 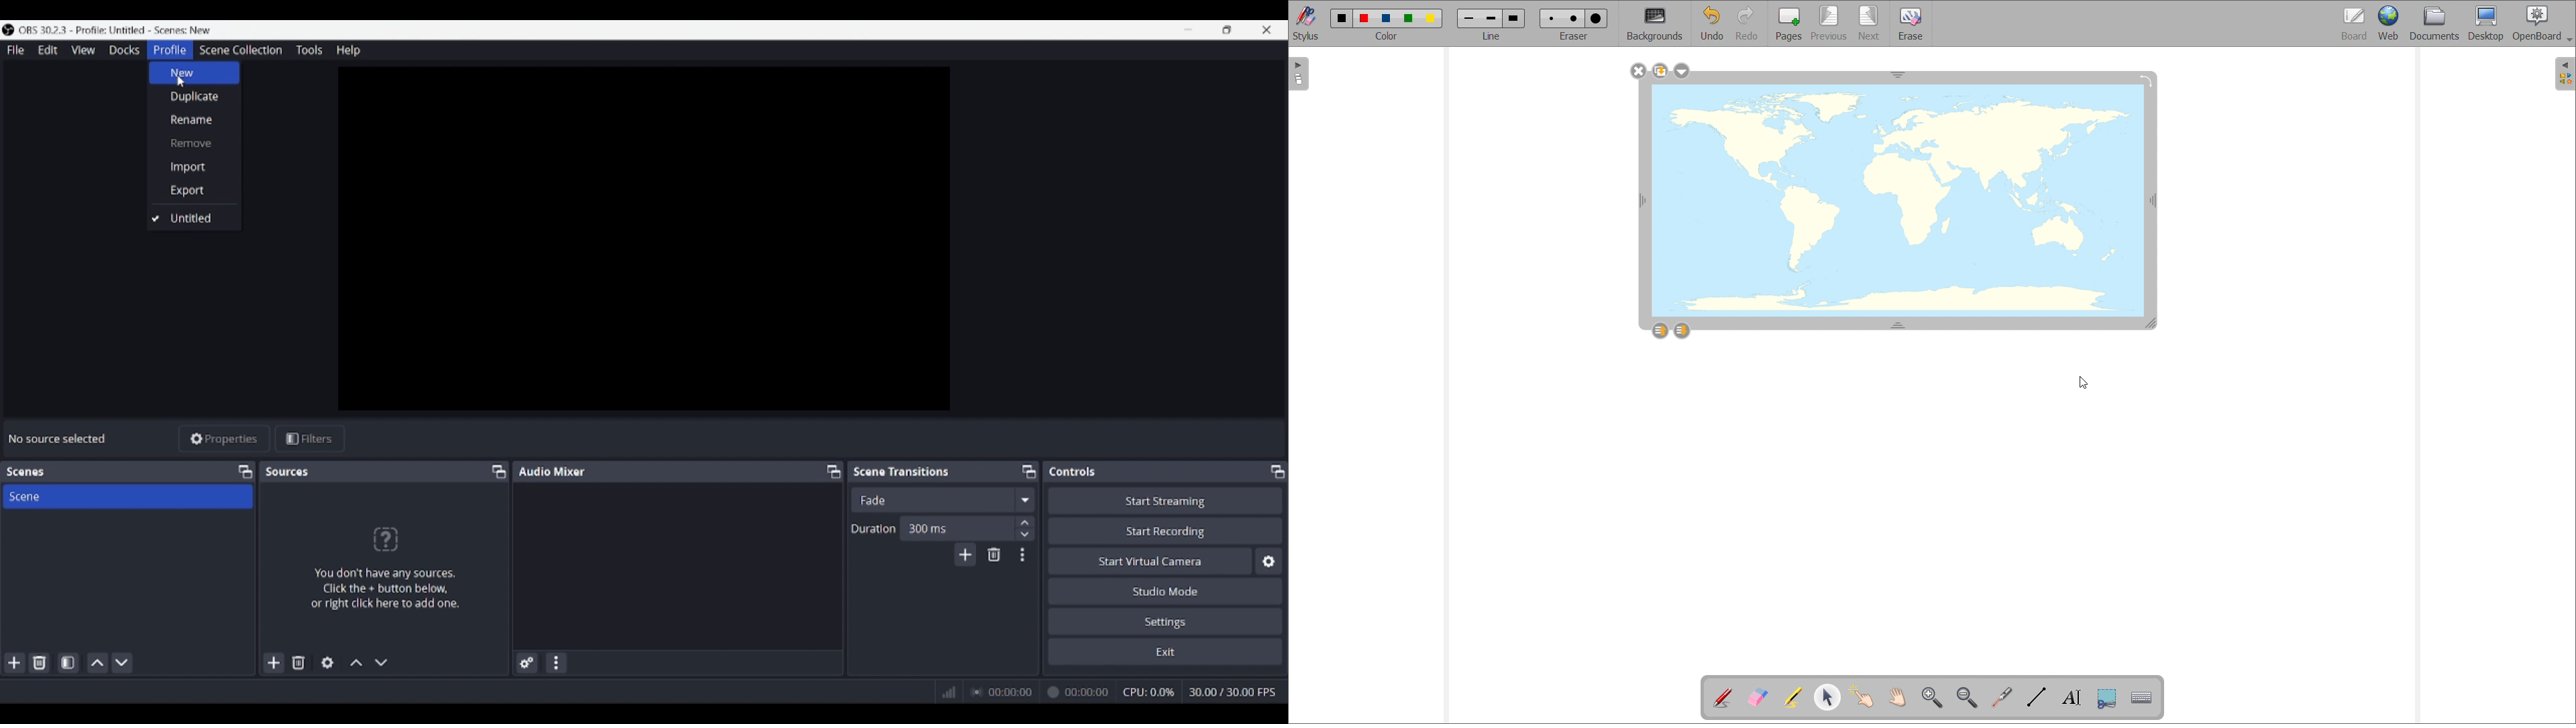 What do you see at coordinates (1188, 29) in the screenshot?
I see `Minimize` at bounding box center [1188, 29].